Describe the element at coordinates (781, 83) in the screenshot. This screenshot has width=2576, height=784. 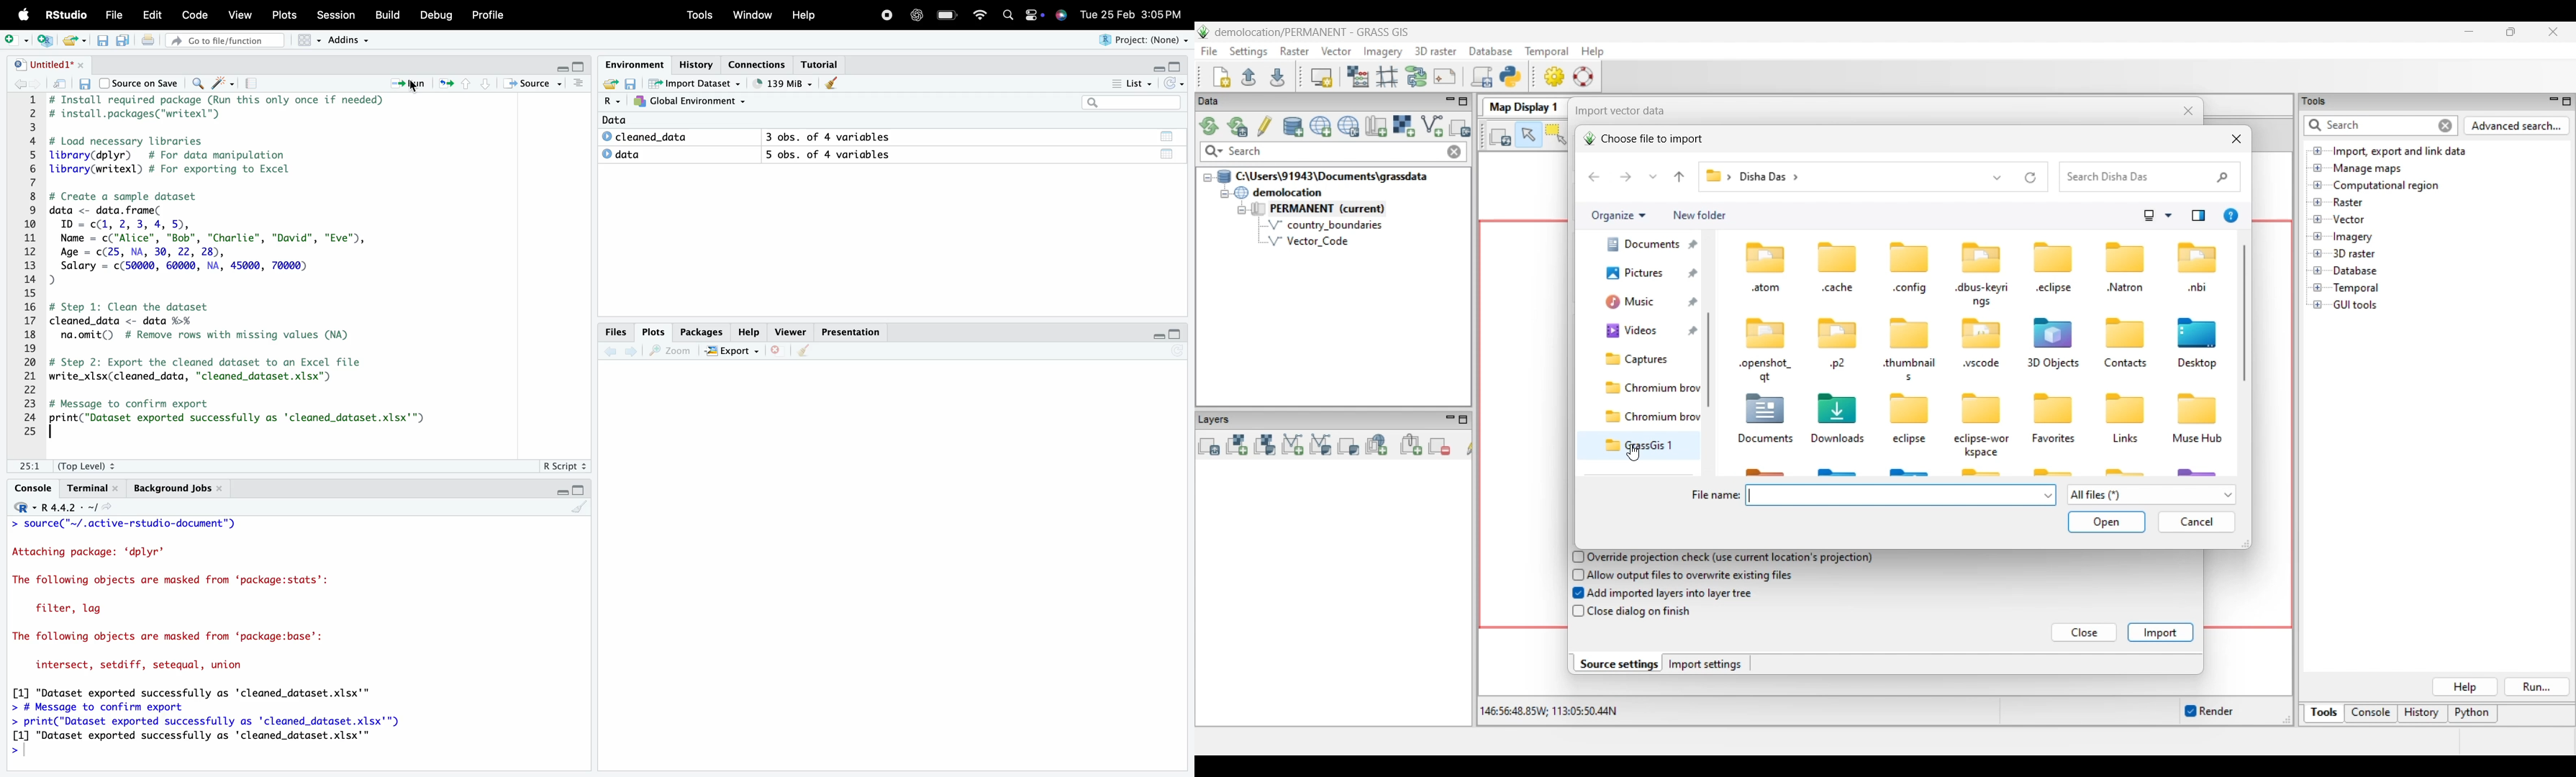
I see `121kib used by R session (Source: Windows System)` at that location.